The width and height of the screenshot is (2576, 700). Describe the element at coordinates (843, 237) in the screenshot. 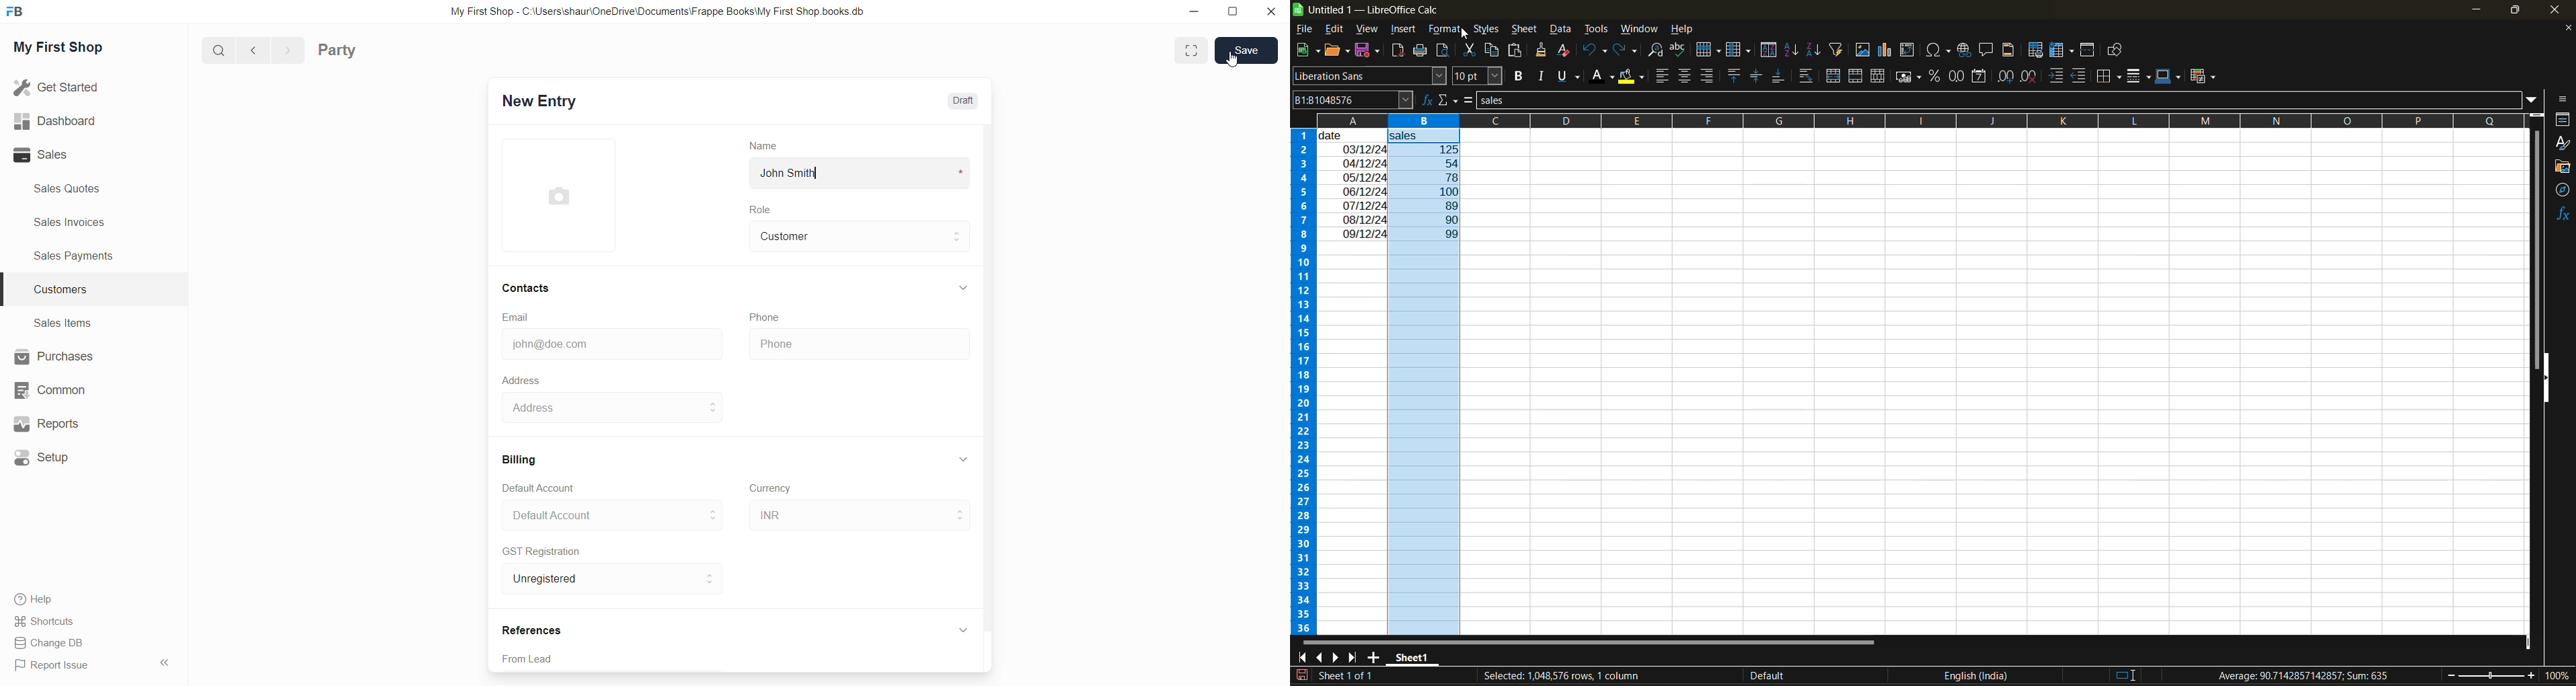

I see `customer` at that location.